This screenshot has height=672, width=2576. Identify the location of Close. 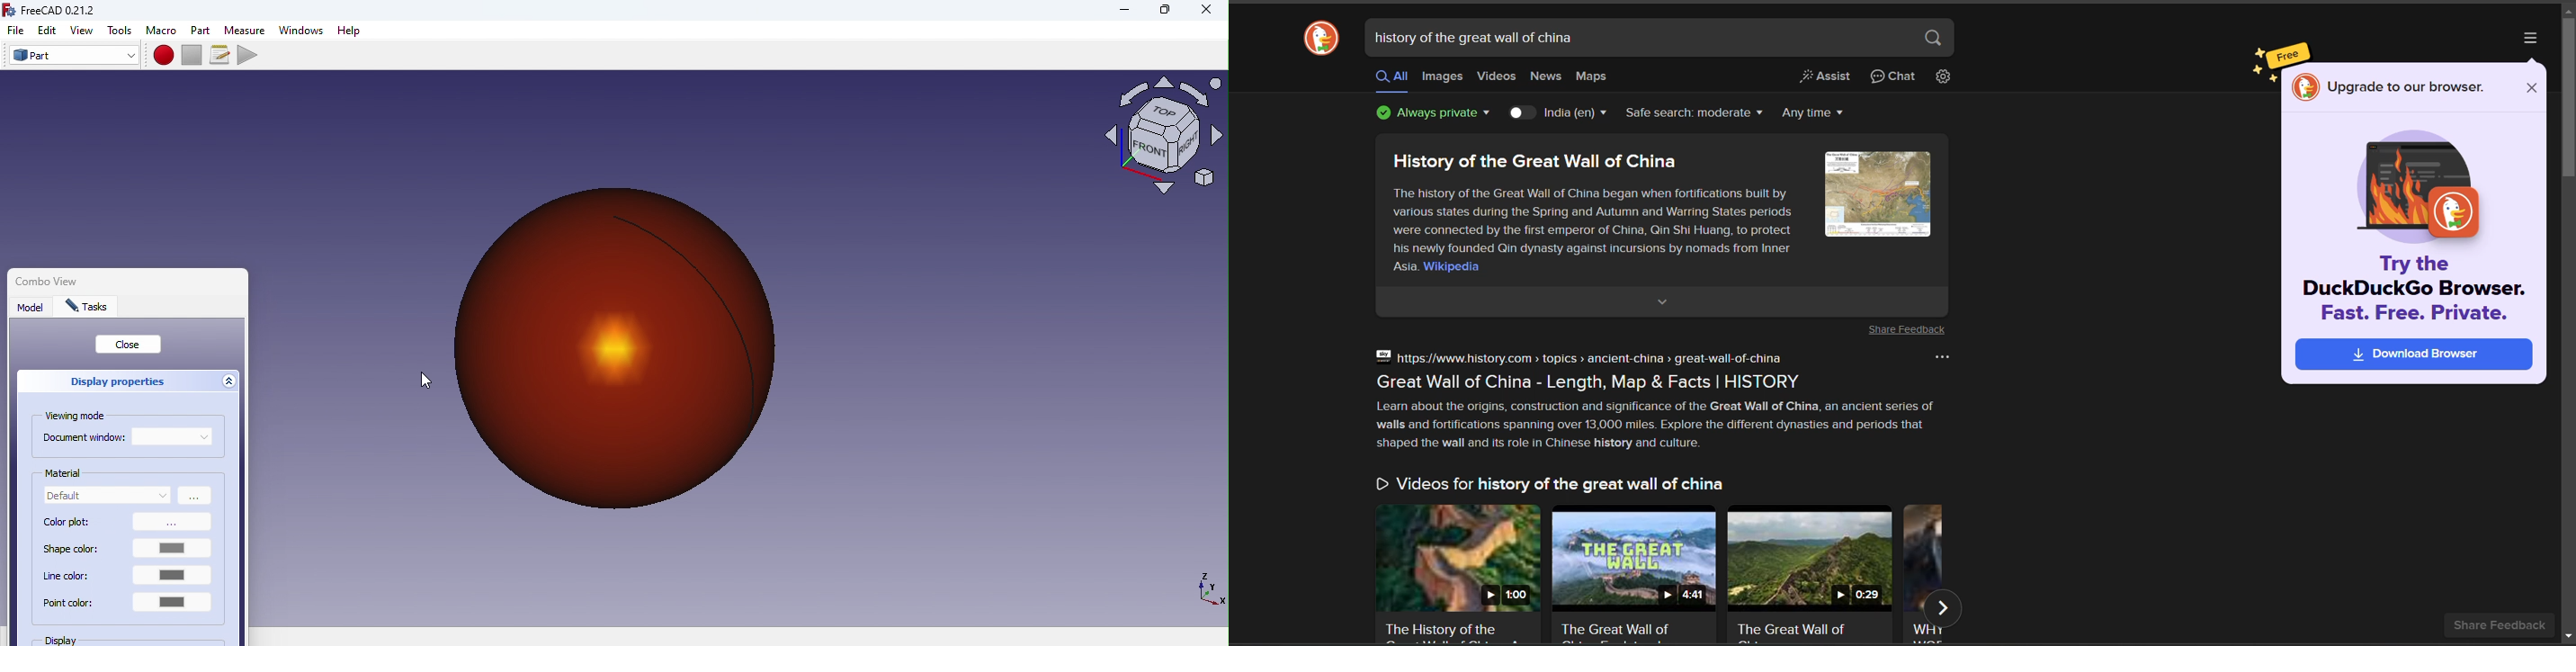
(1199, 13).